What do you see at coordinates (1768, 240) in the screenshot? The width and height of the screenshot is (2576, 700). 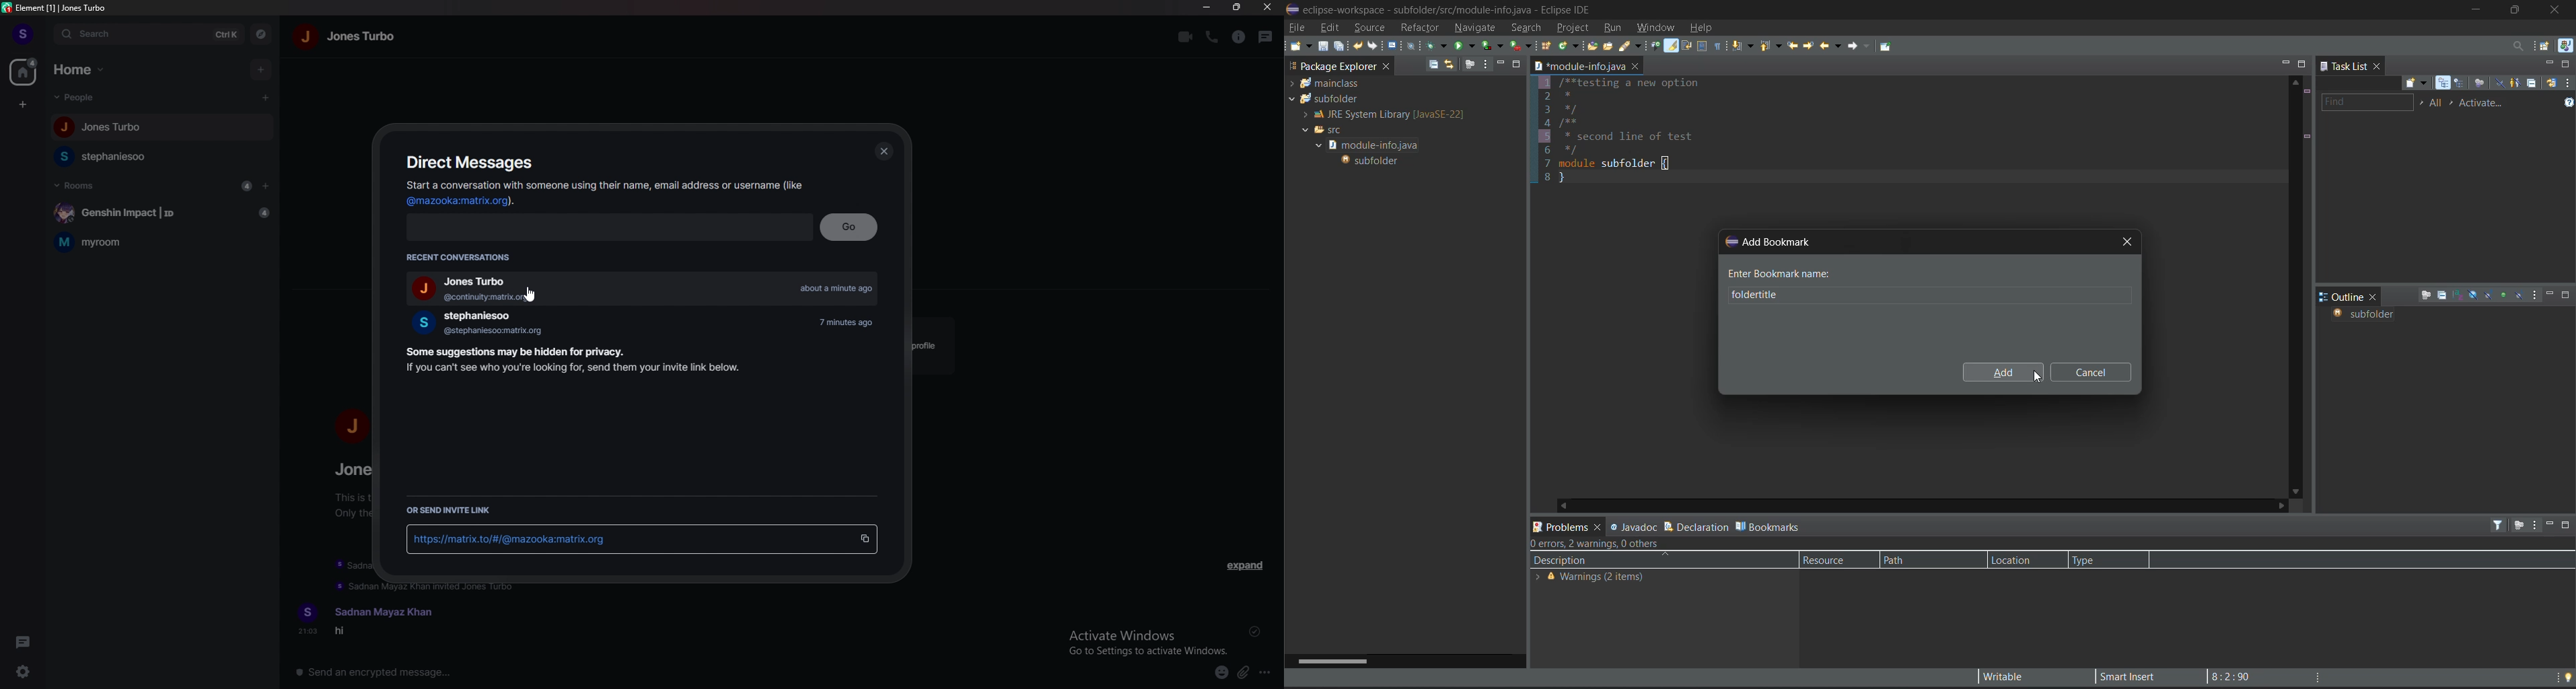 I see `add bookmark` at bounding box center [1768, 240].